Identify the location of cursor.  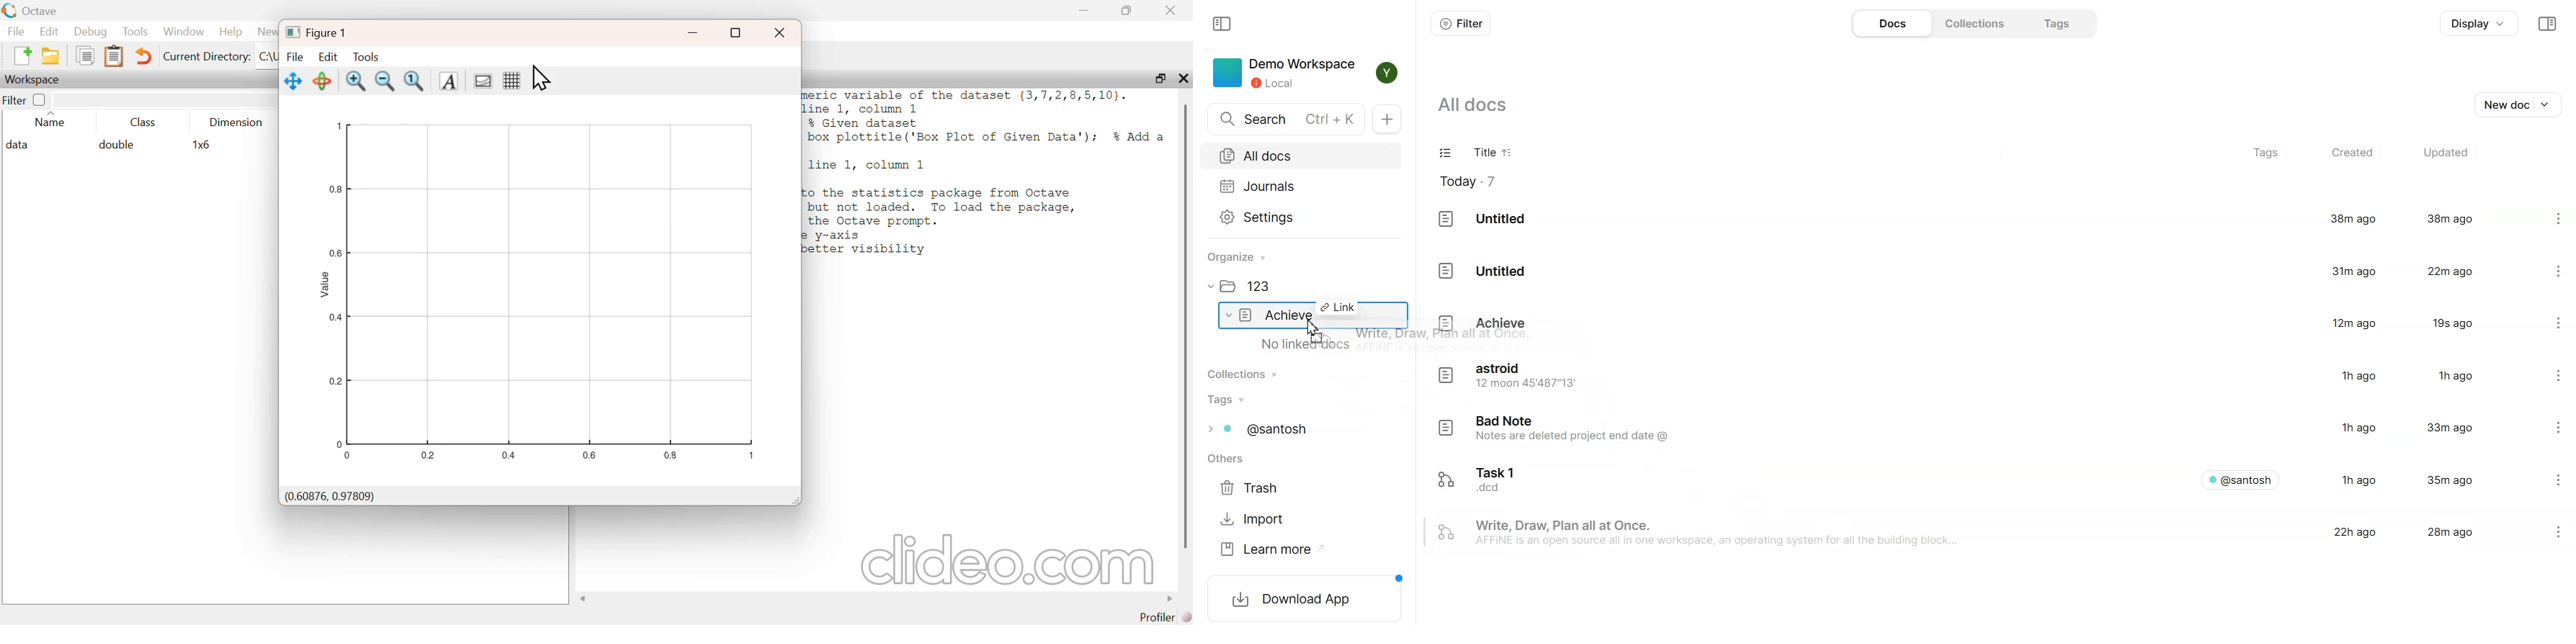
(542, 77).